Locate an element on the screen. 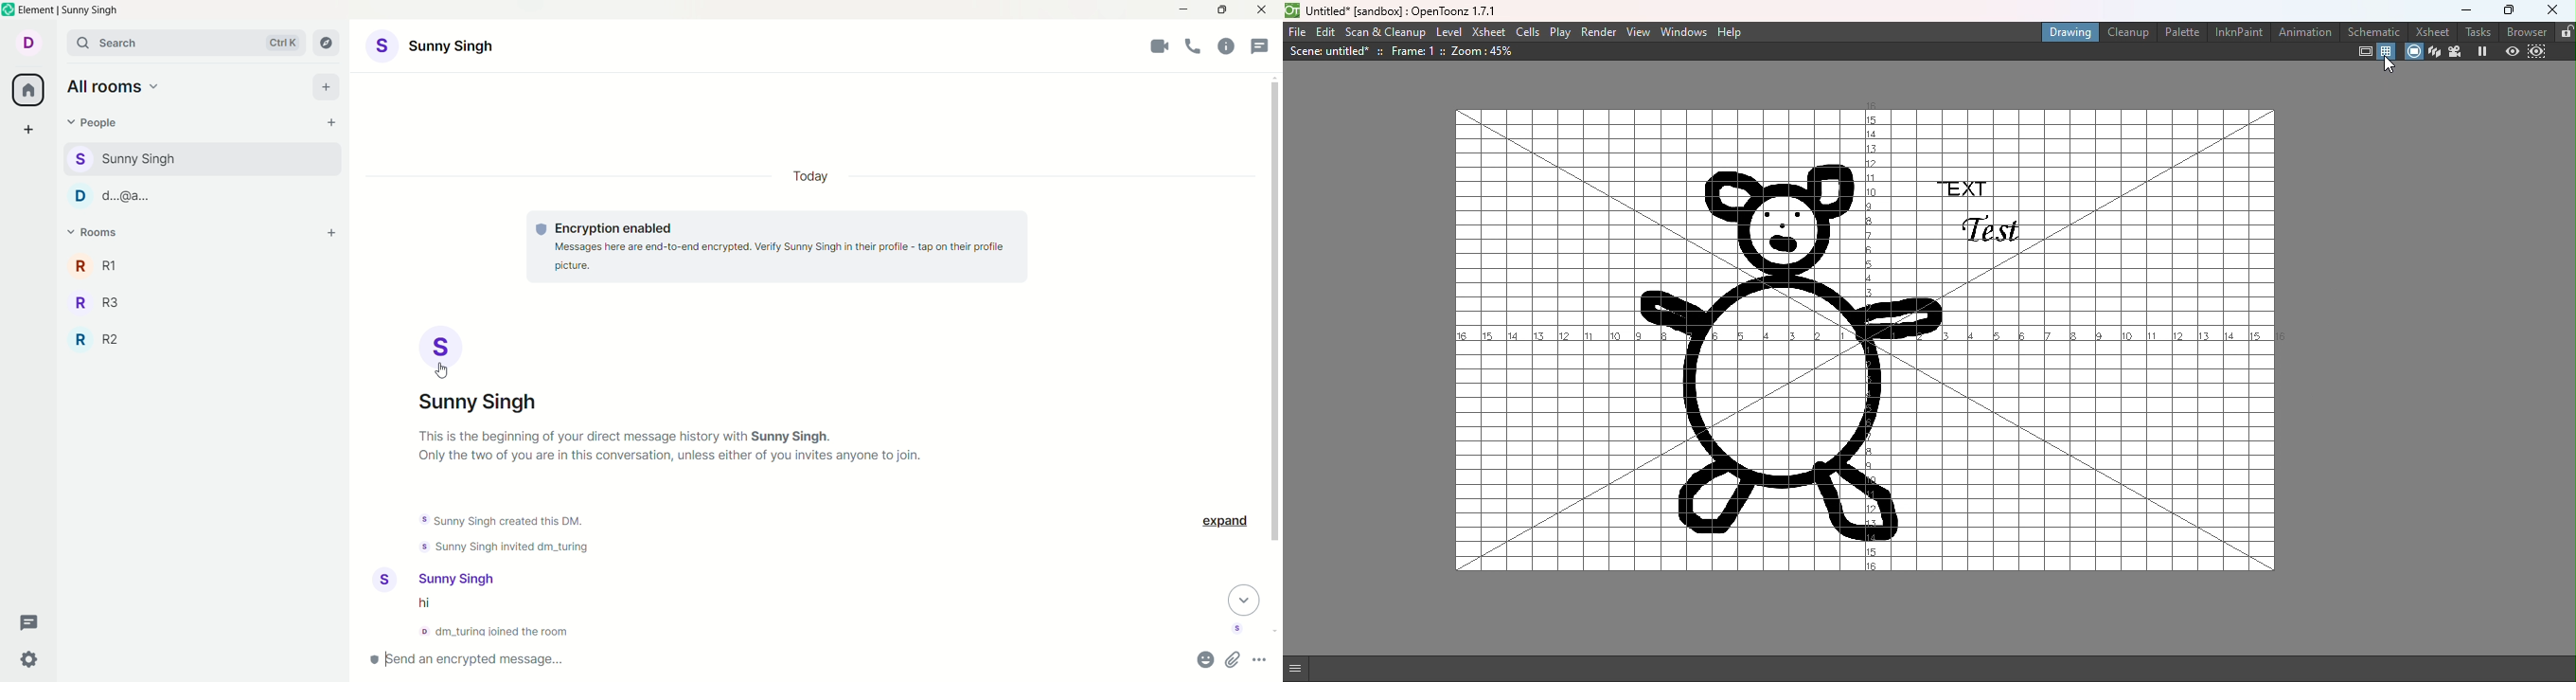 The height and width of the screenshot is (700, 2576). people is located at coordinates (124, 156).